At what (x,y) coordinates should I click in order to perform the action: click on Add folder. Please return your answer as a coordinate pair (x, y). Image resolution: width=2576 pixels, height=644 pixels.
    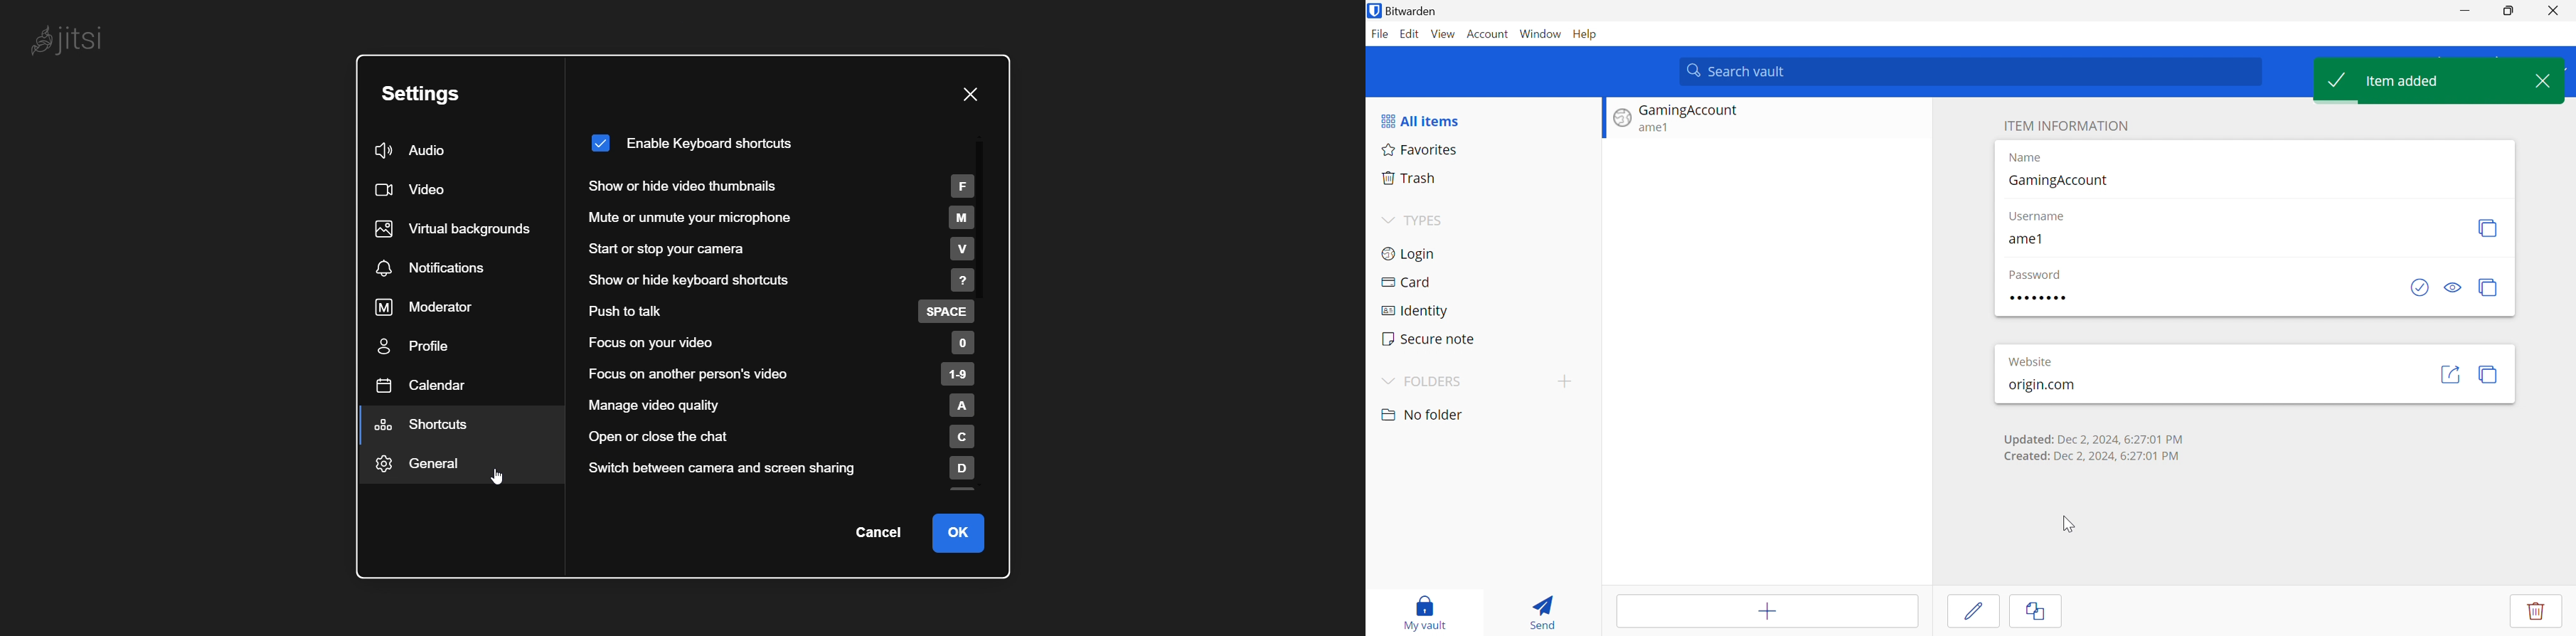
    Looking at the image, I should click on (1568, 380).